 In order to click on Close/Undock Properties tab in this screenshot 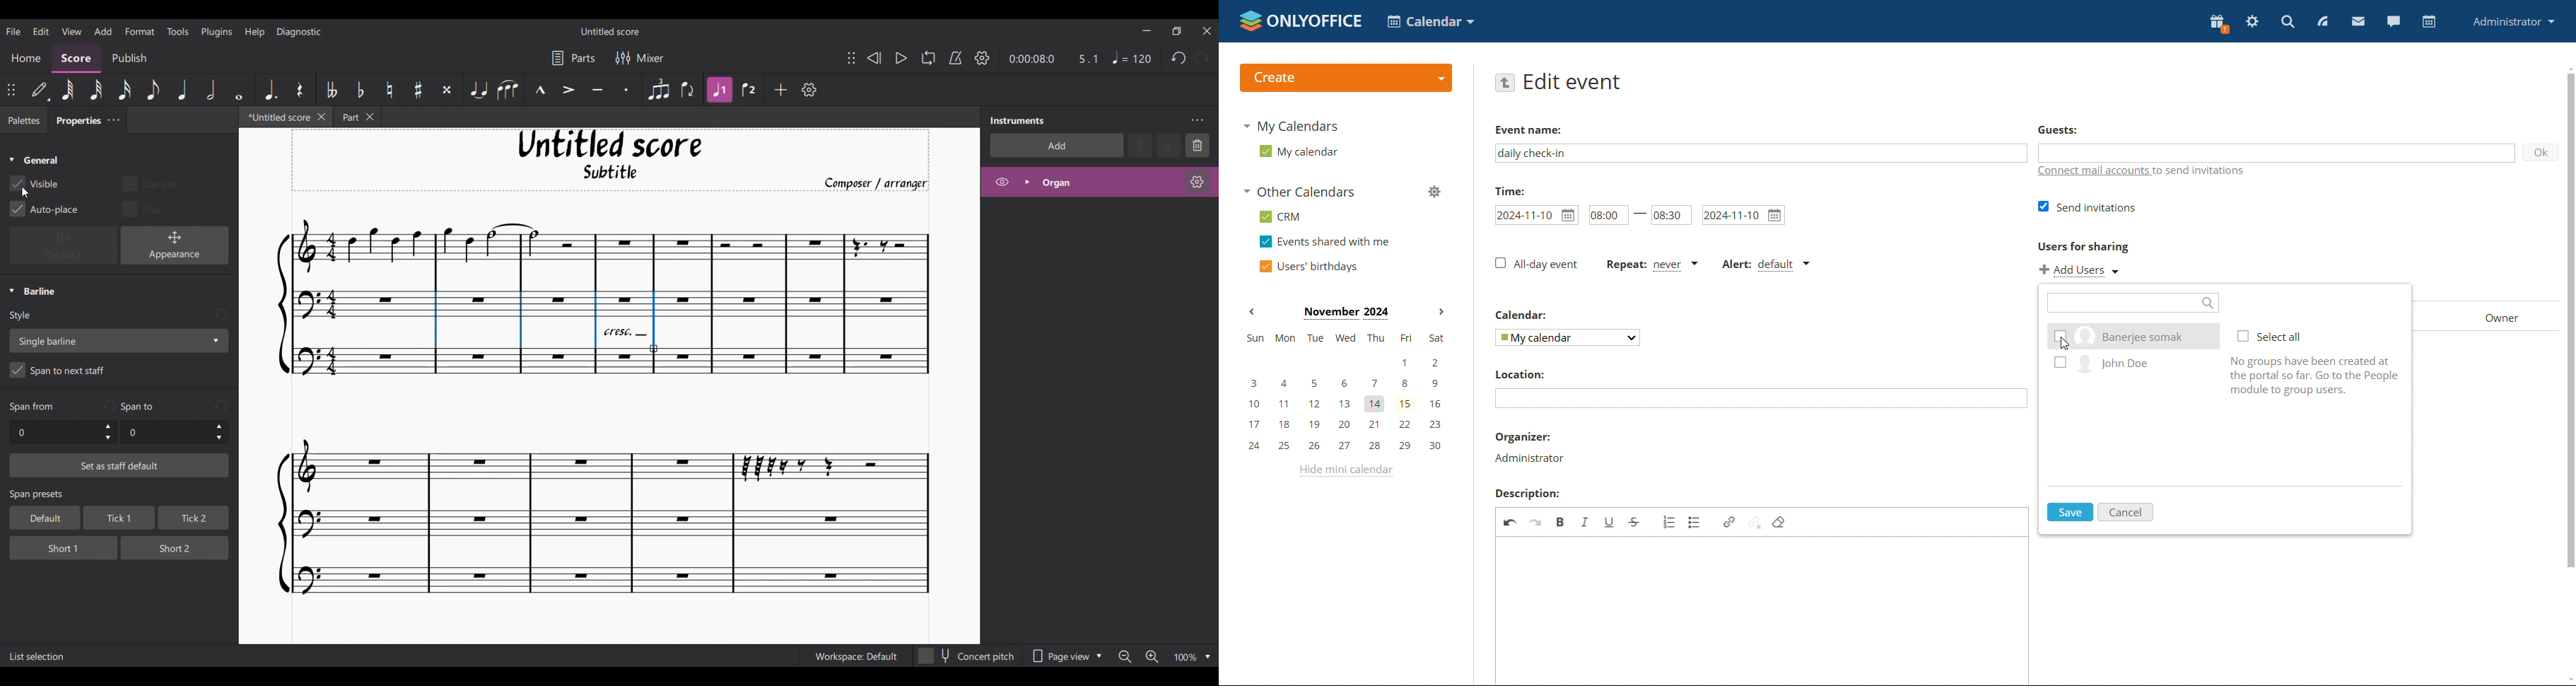, I will do `click(113, 120)`.